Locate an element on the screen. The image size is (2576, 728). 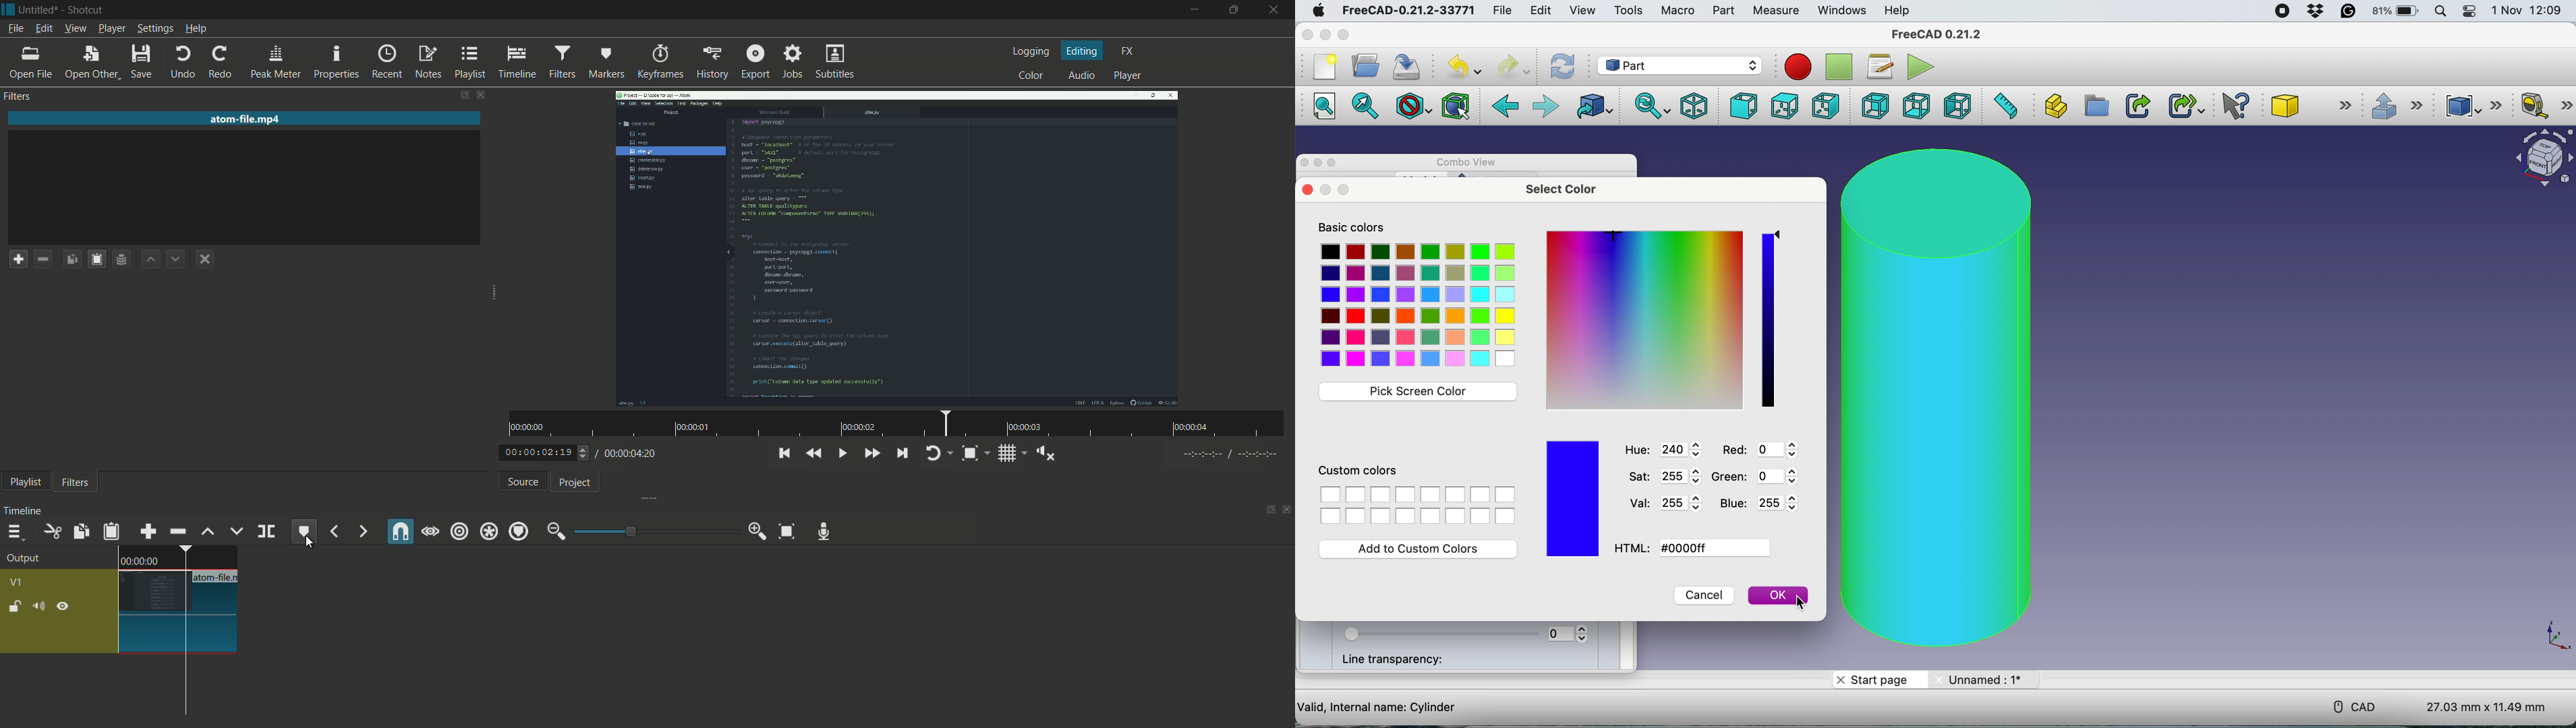
freecad is located at coordinates (1406, 10).